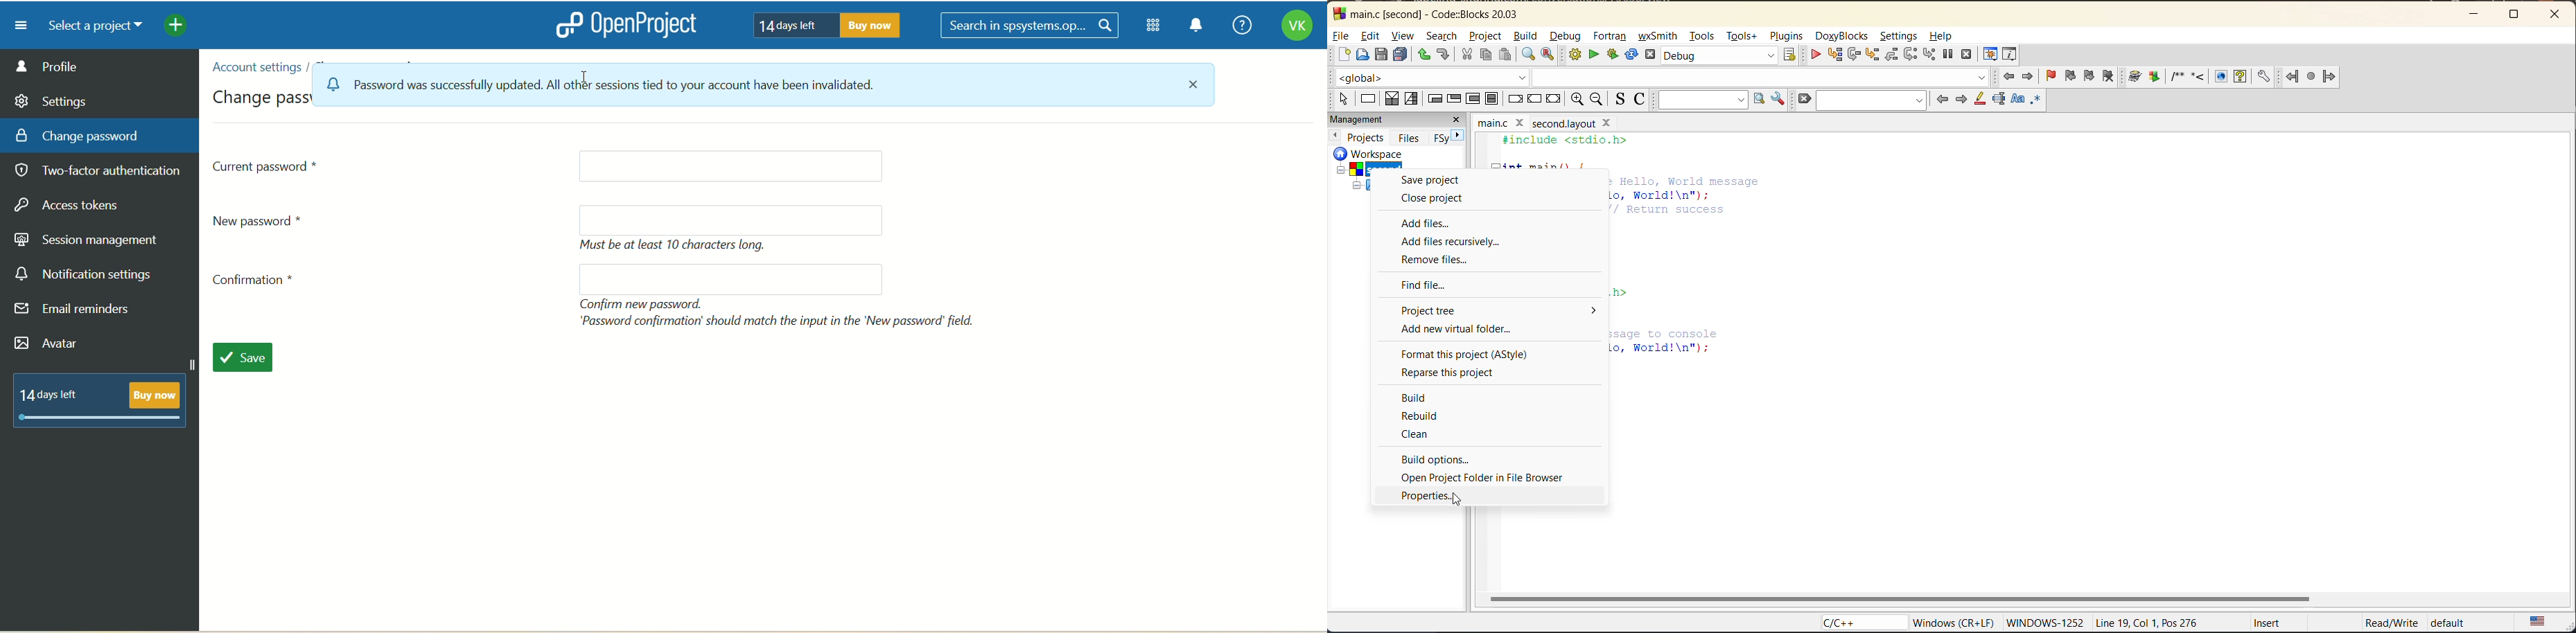 The width and height of the screenshot is (2576, 644). Describe the element at coordinates (730, 167) in the screenshot. I see `current password` at that location.